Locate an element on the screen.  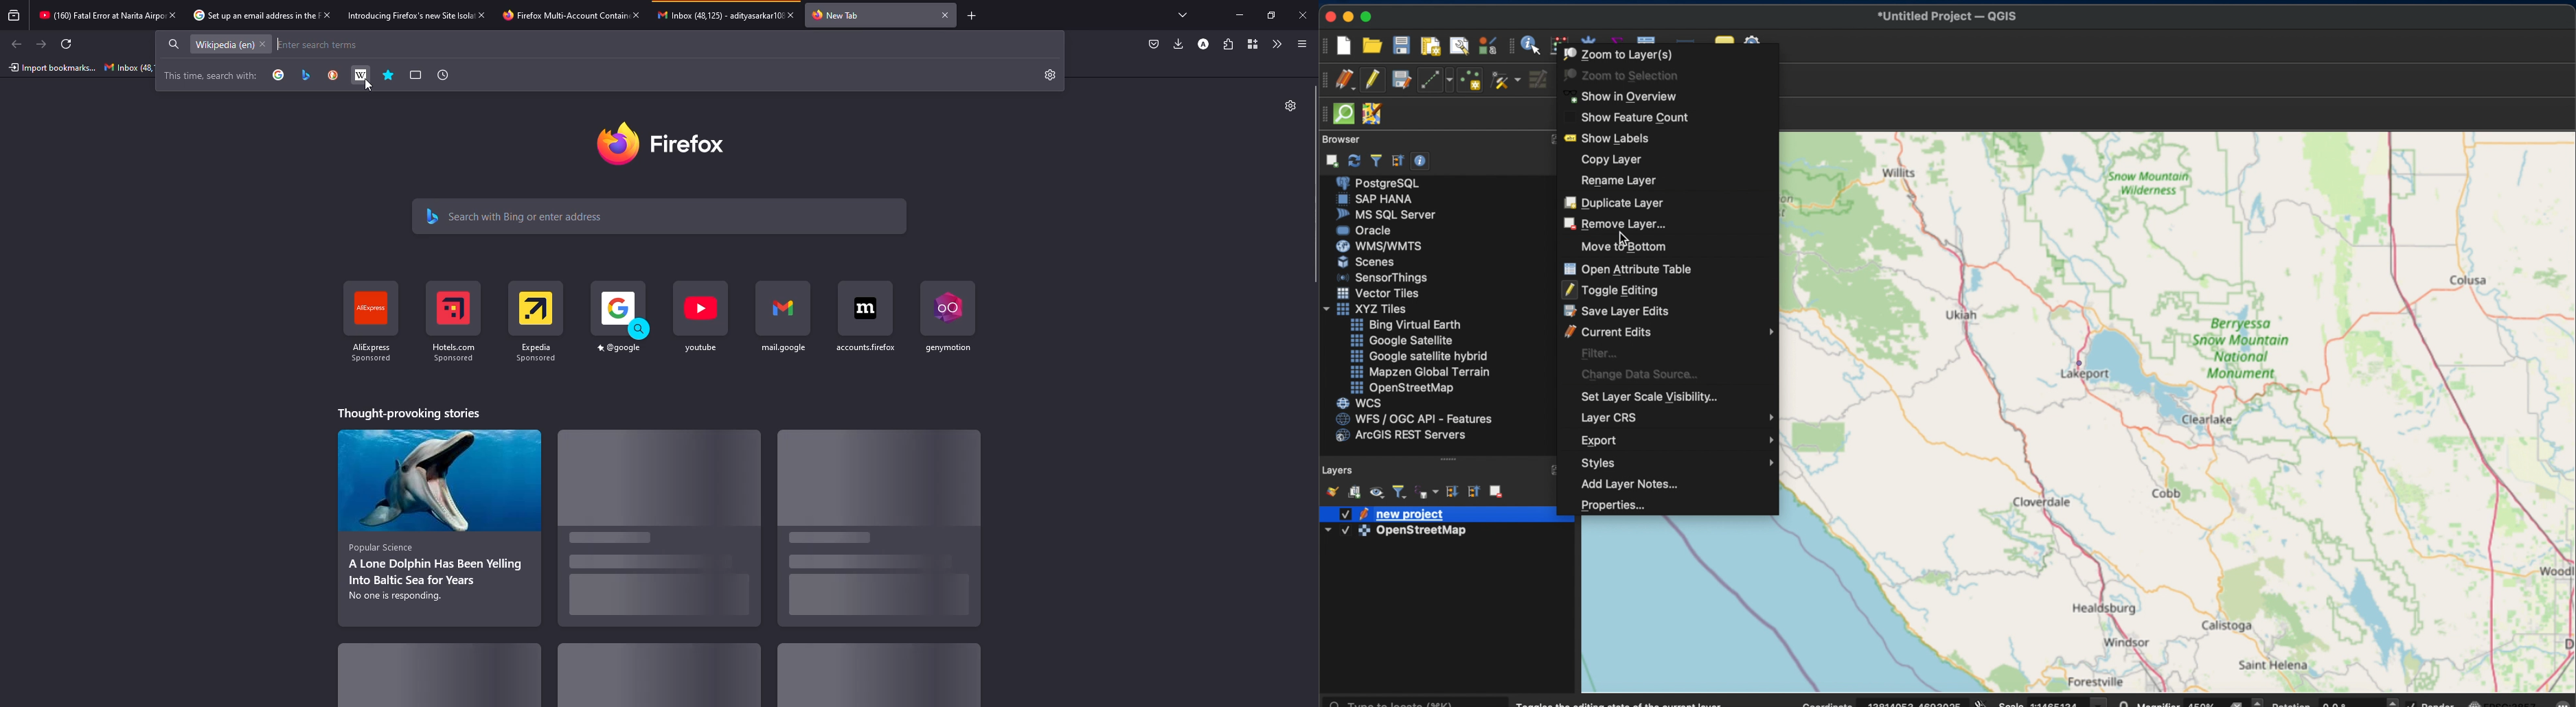
add is located at coordinates (972, 16).